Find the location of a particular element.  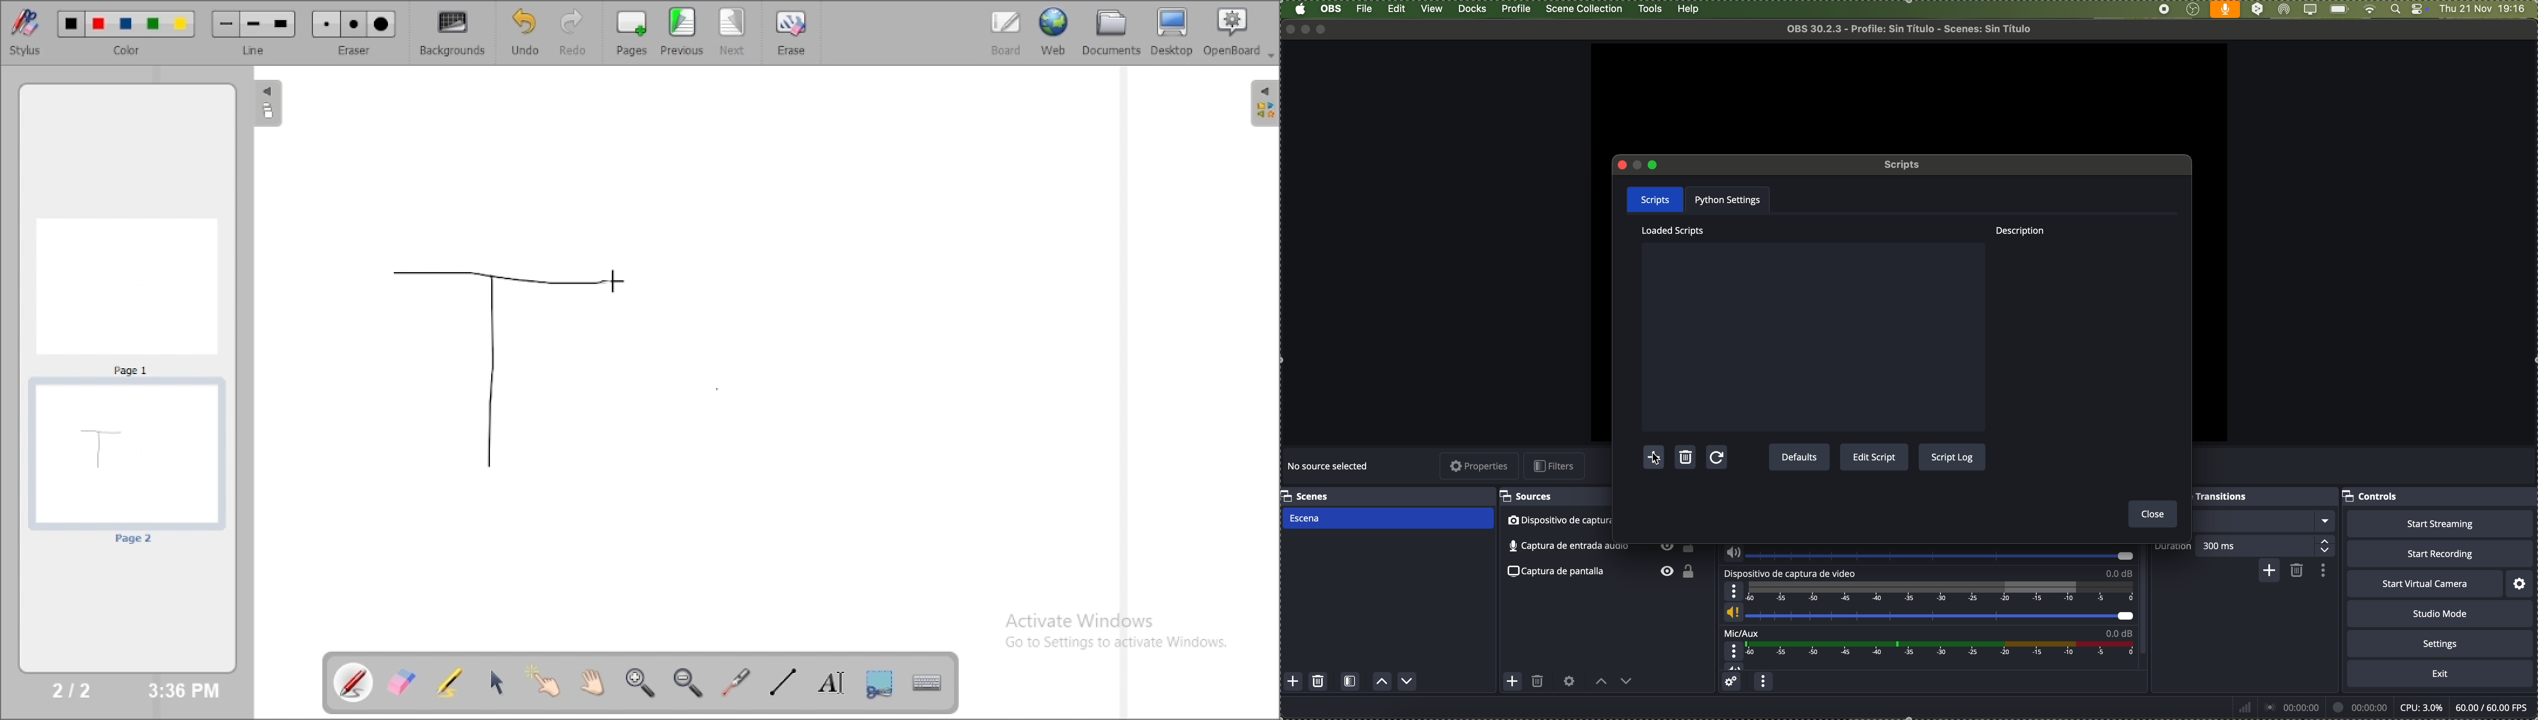

The flatplan (left panel) is located at coordinates (266, 105).